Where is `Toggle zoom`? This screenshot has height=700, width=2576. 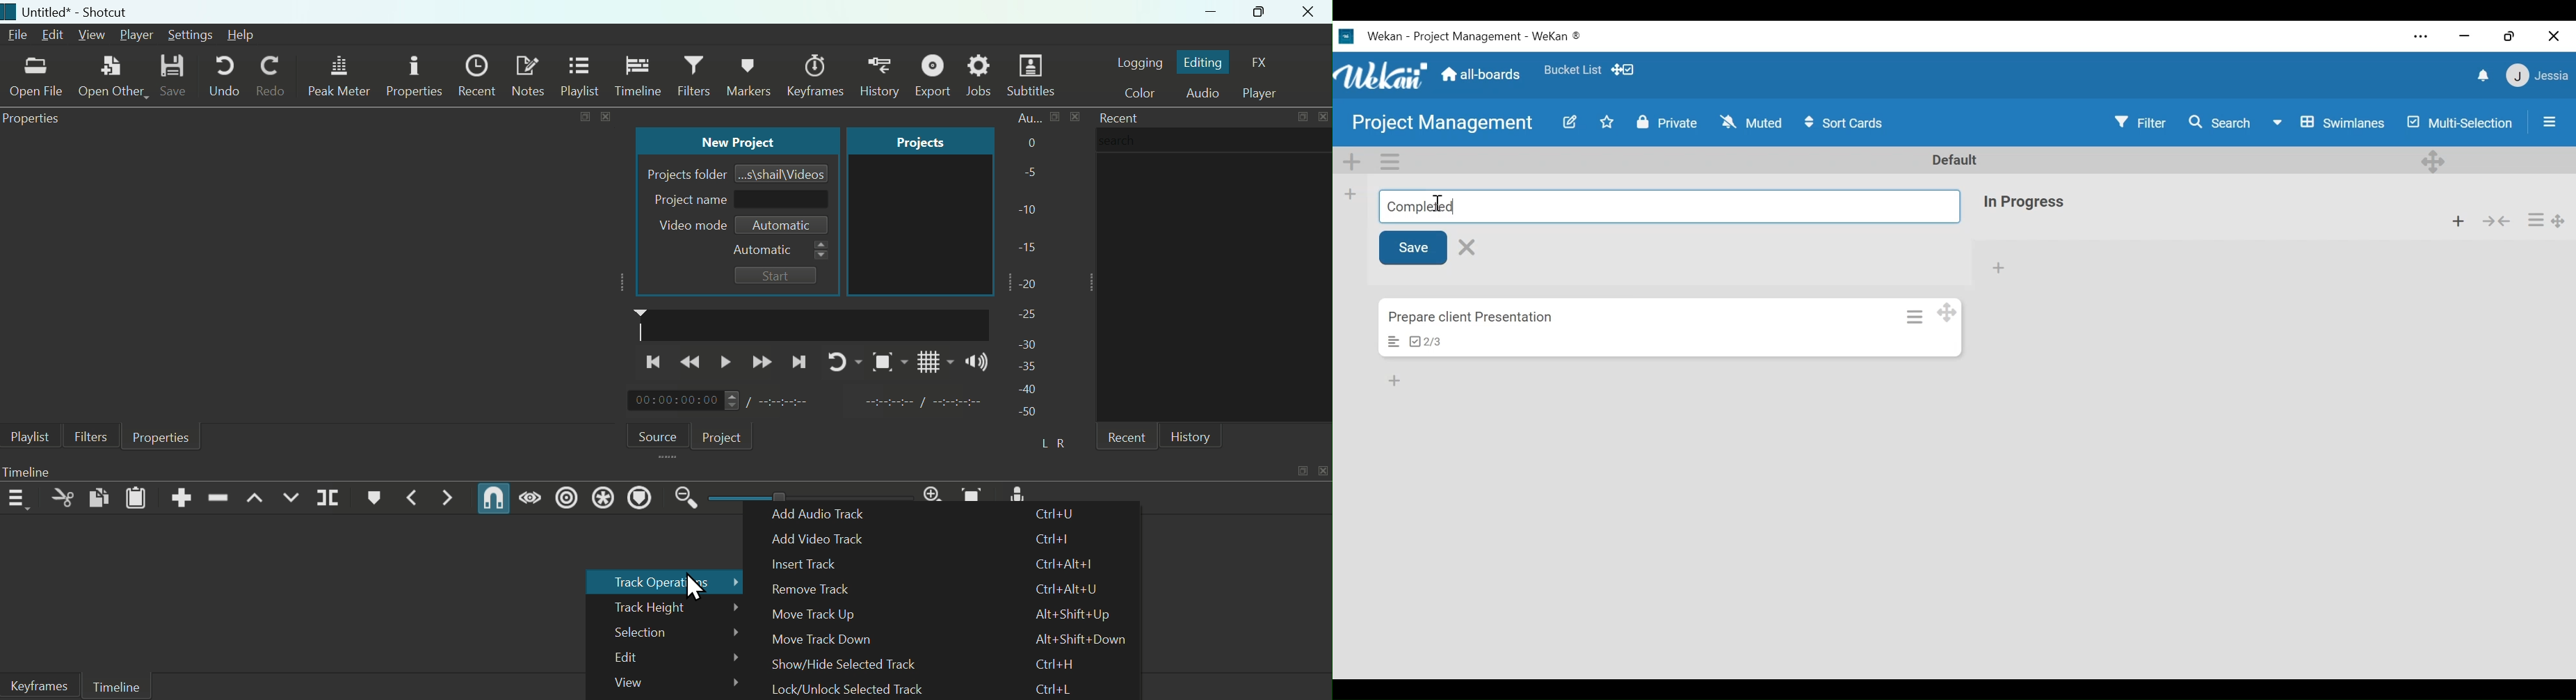
Toggle zoom is located at coordinates (884, 362).